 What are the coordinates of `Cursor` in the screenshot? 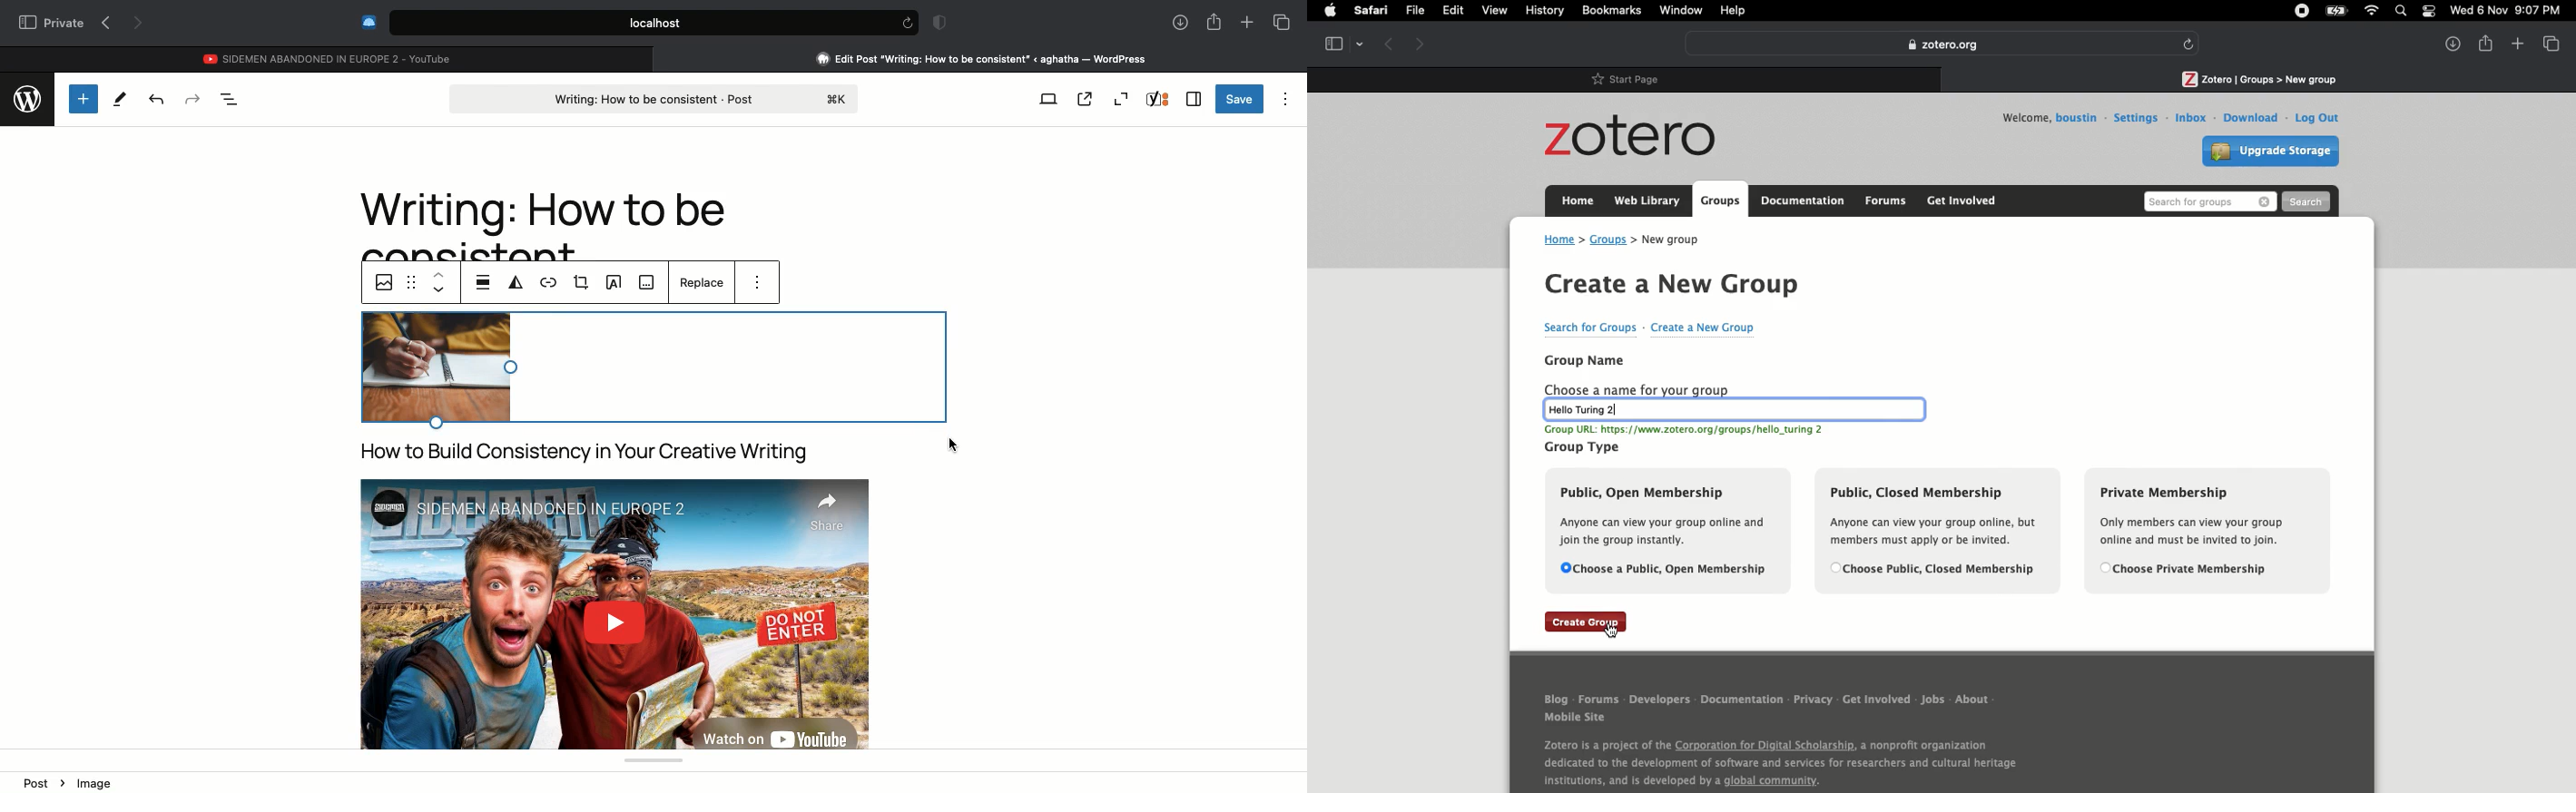 It's located at (1611, 631).